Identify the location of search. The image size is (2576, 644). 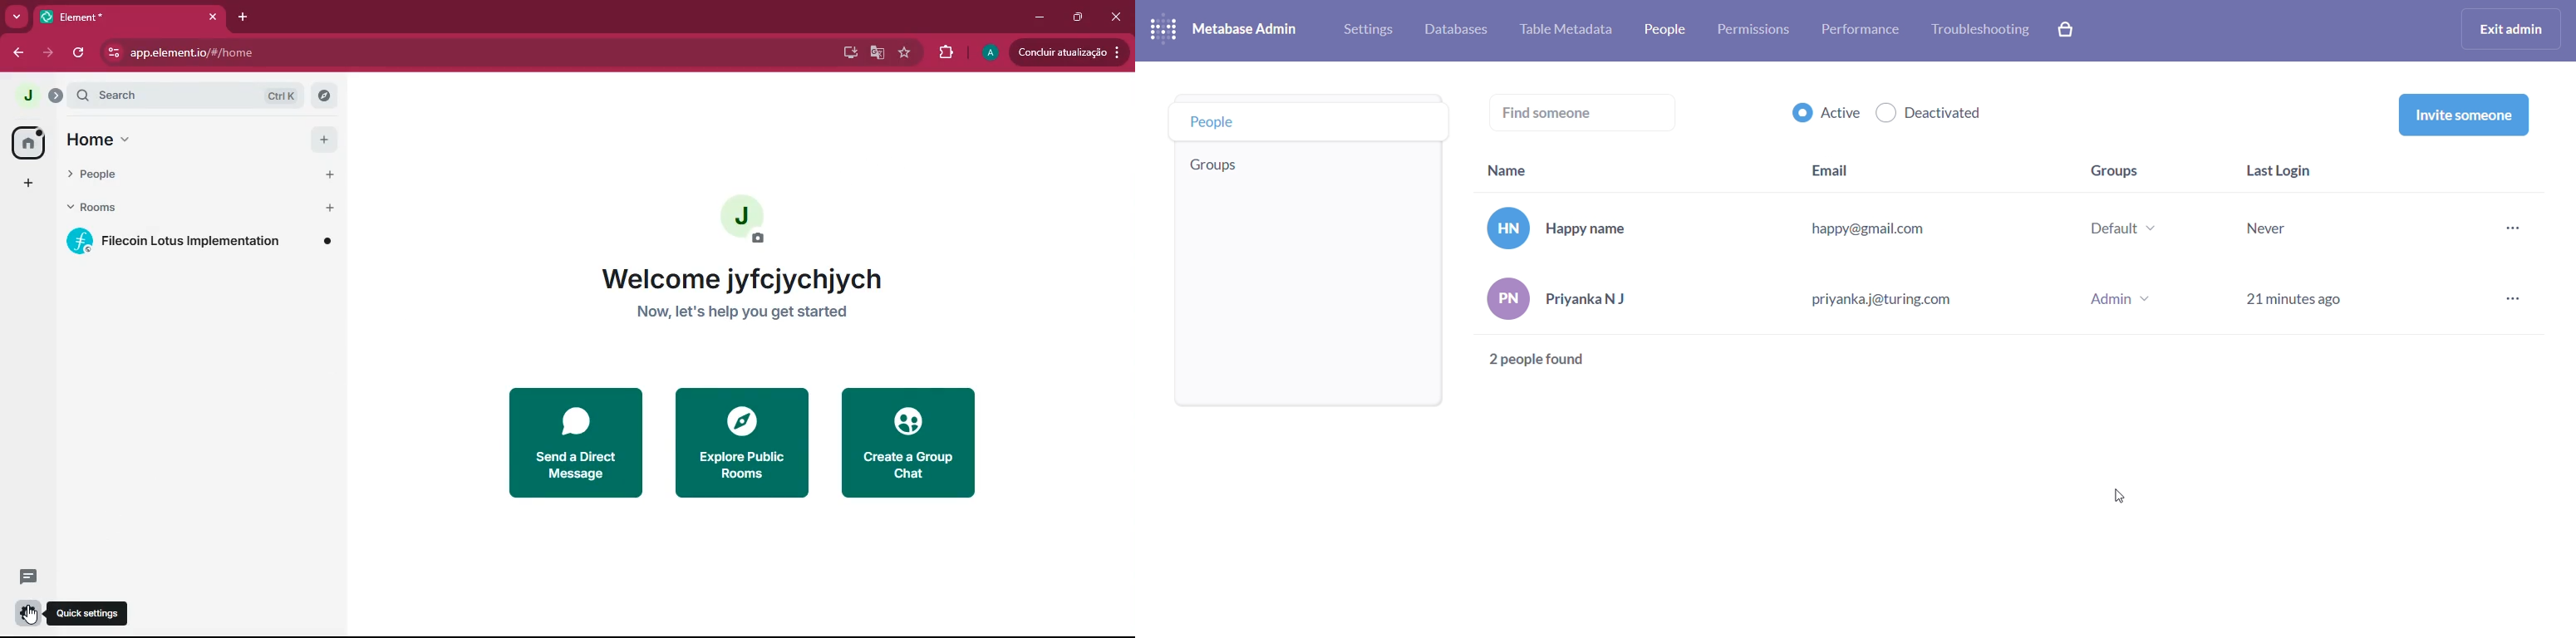
(192, 96).